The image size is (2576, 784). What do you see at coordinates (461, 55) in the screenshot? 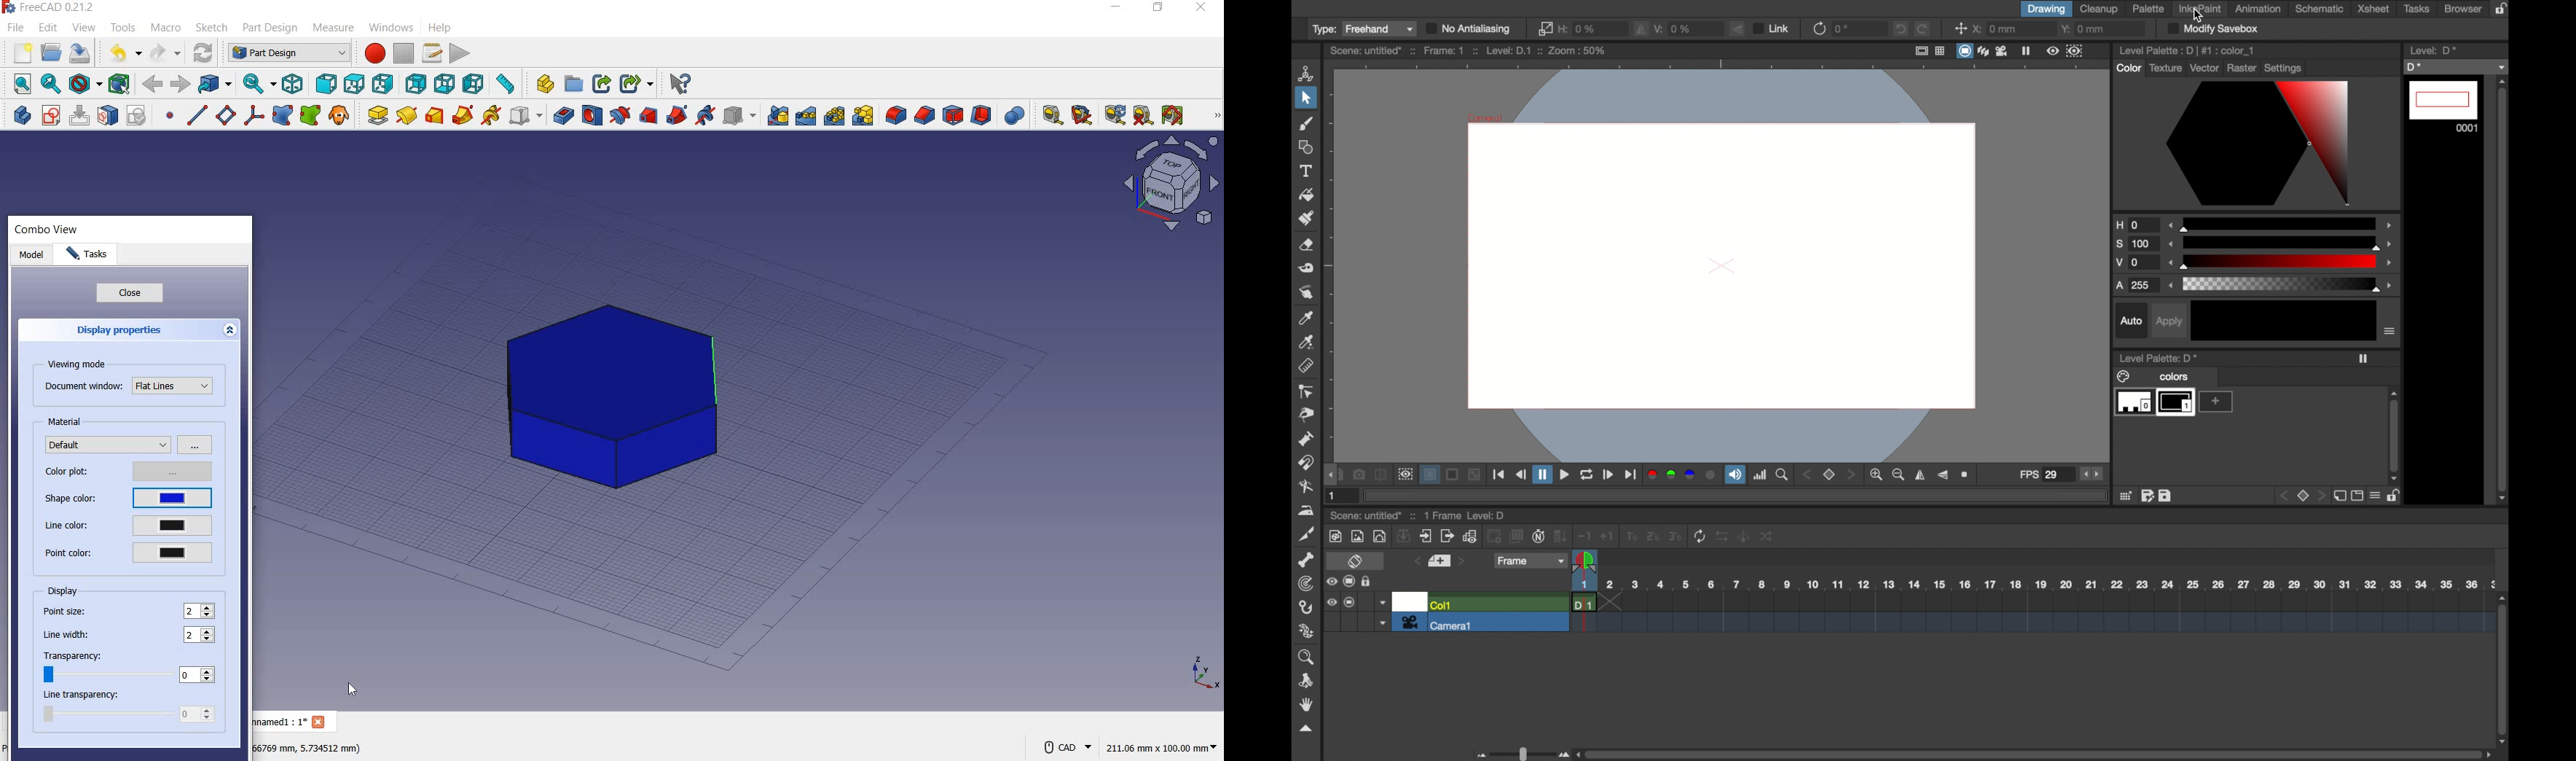
I see `execute macro` at bounding box center [461, 55].